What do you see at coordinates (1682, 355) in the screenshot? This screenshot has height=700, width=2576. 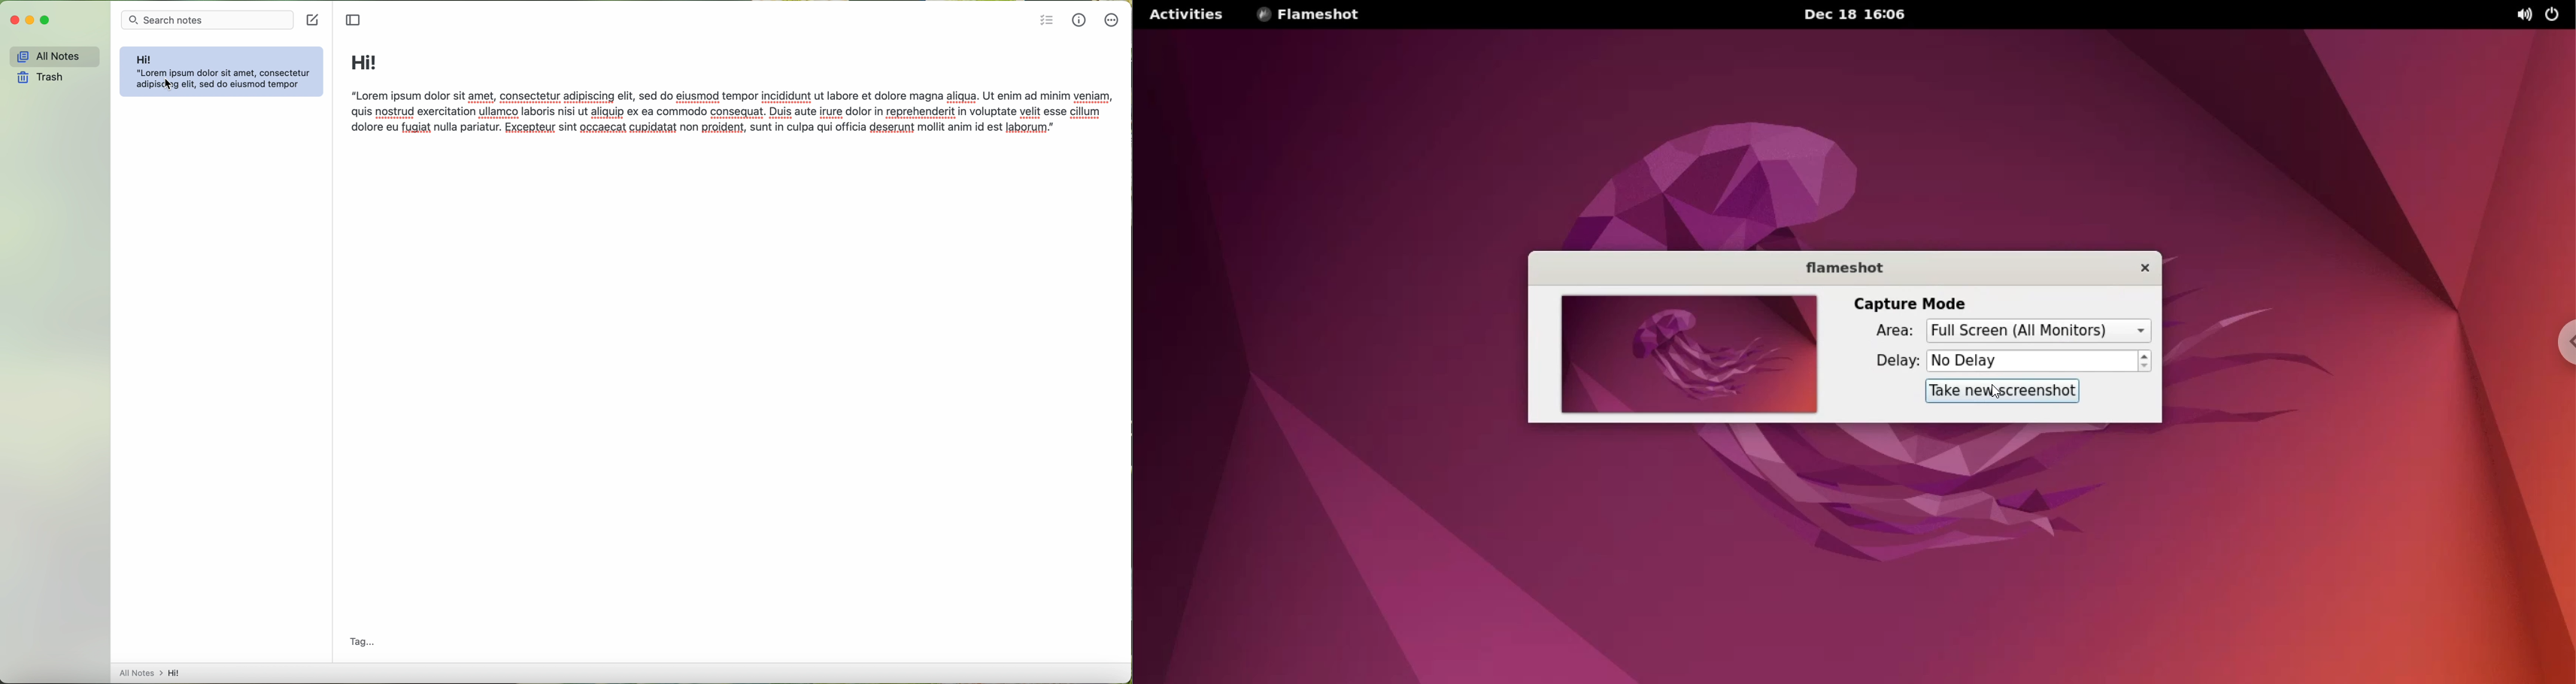 I see `screenshot preview` at bounding box center [1682, 355].